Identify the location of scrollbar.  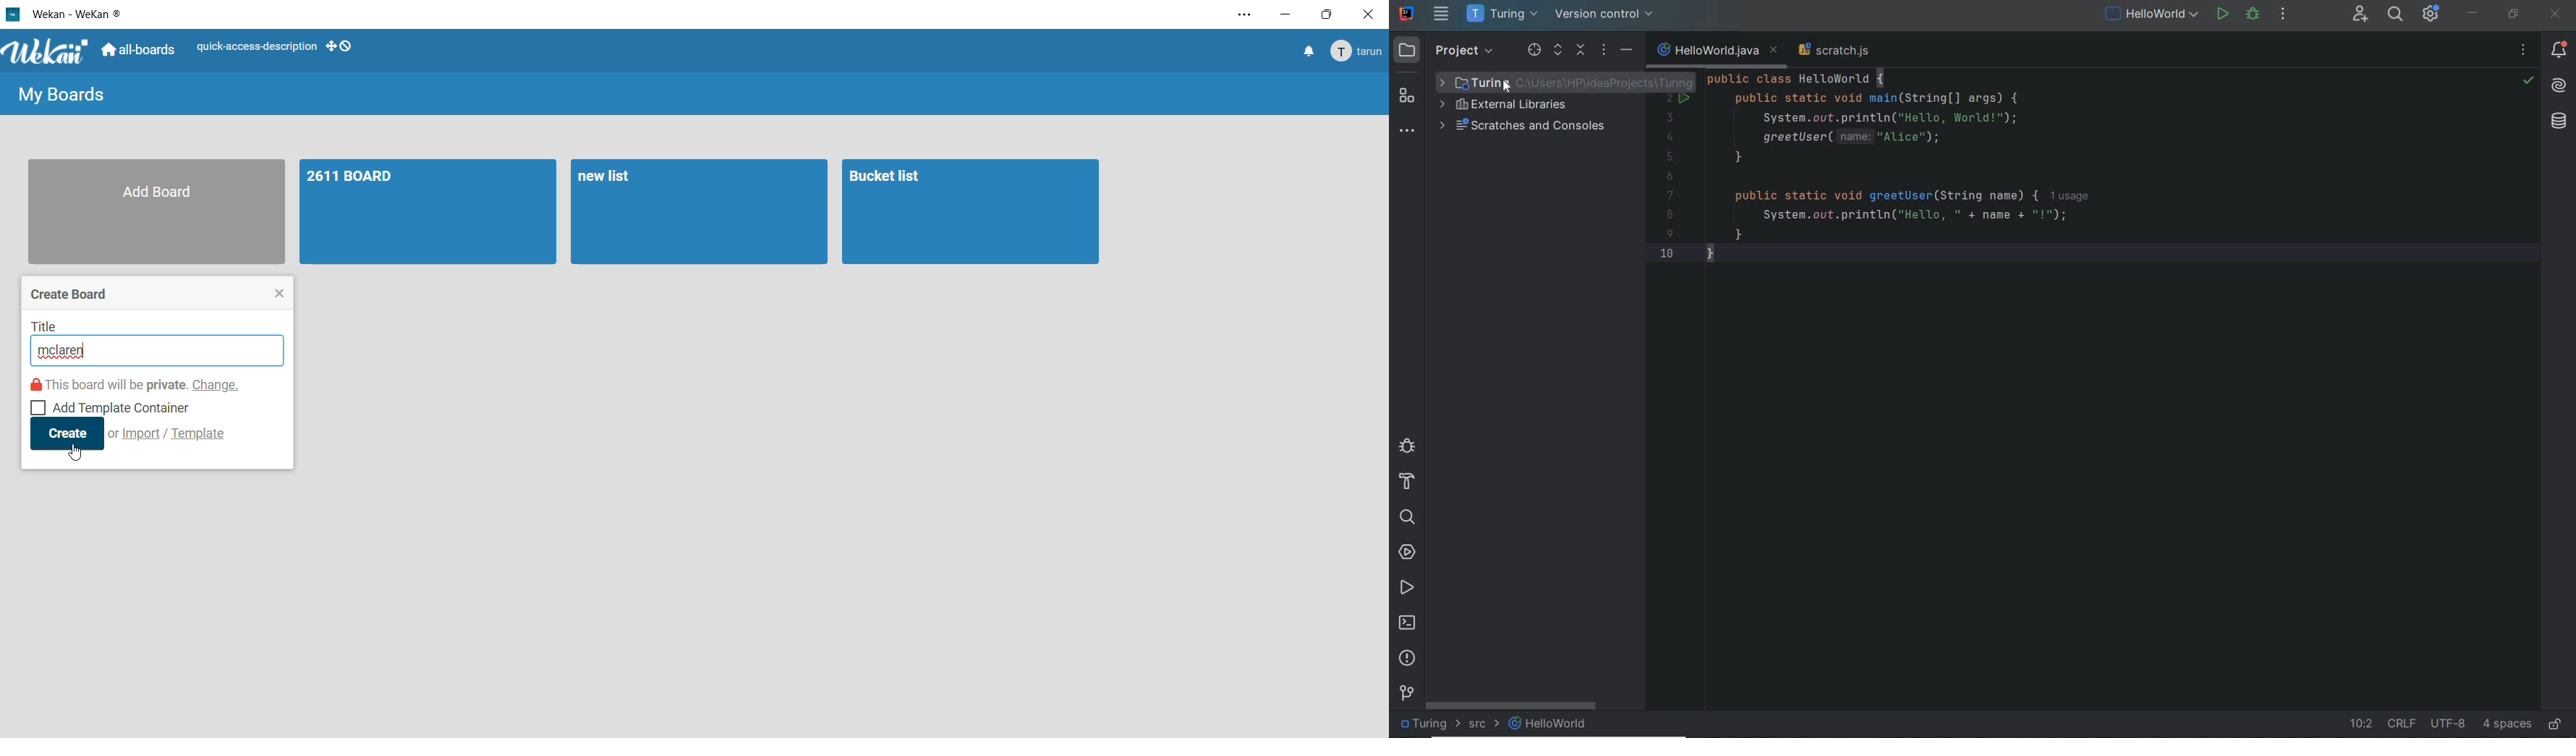
(1511, 706).